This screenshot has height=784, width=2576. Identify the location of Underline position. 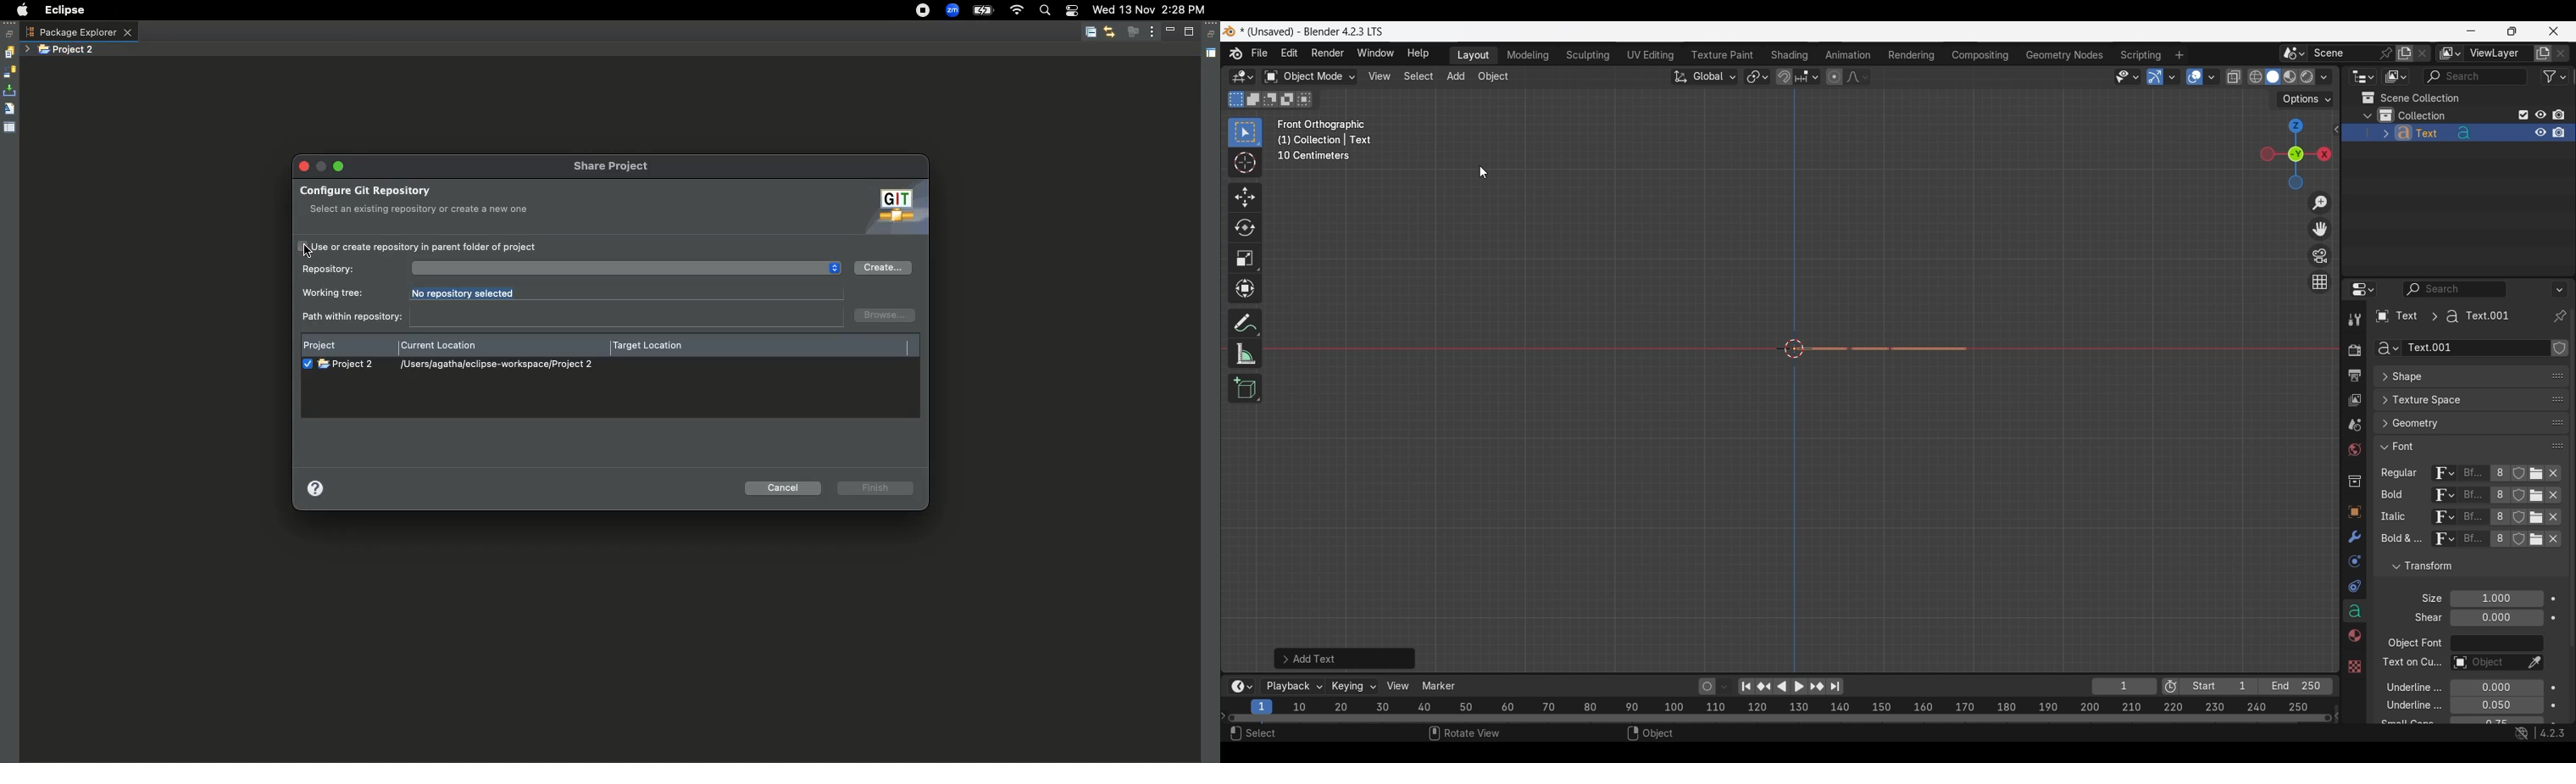
(2498, 689).